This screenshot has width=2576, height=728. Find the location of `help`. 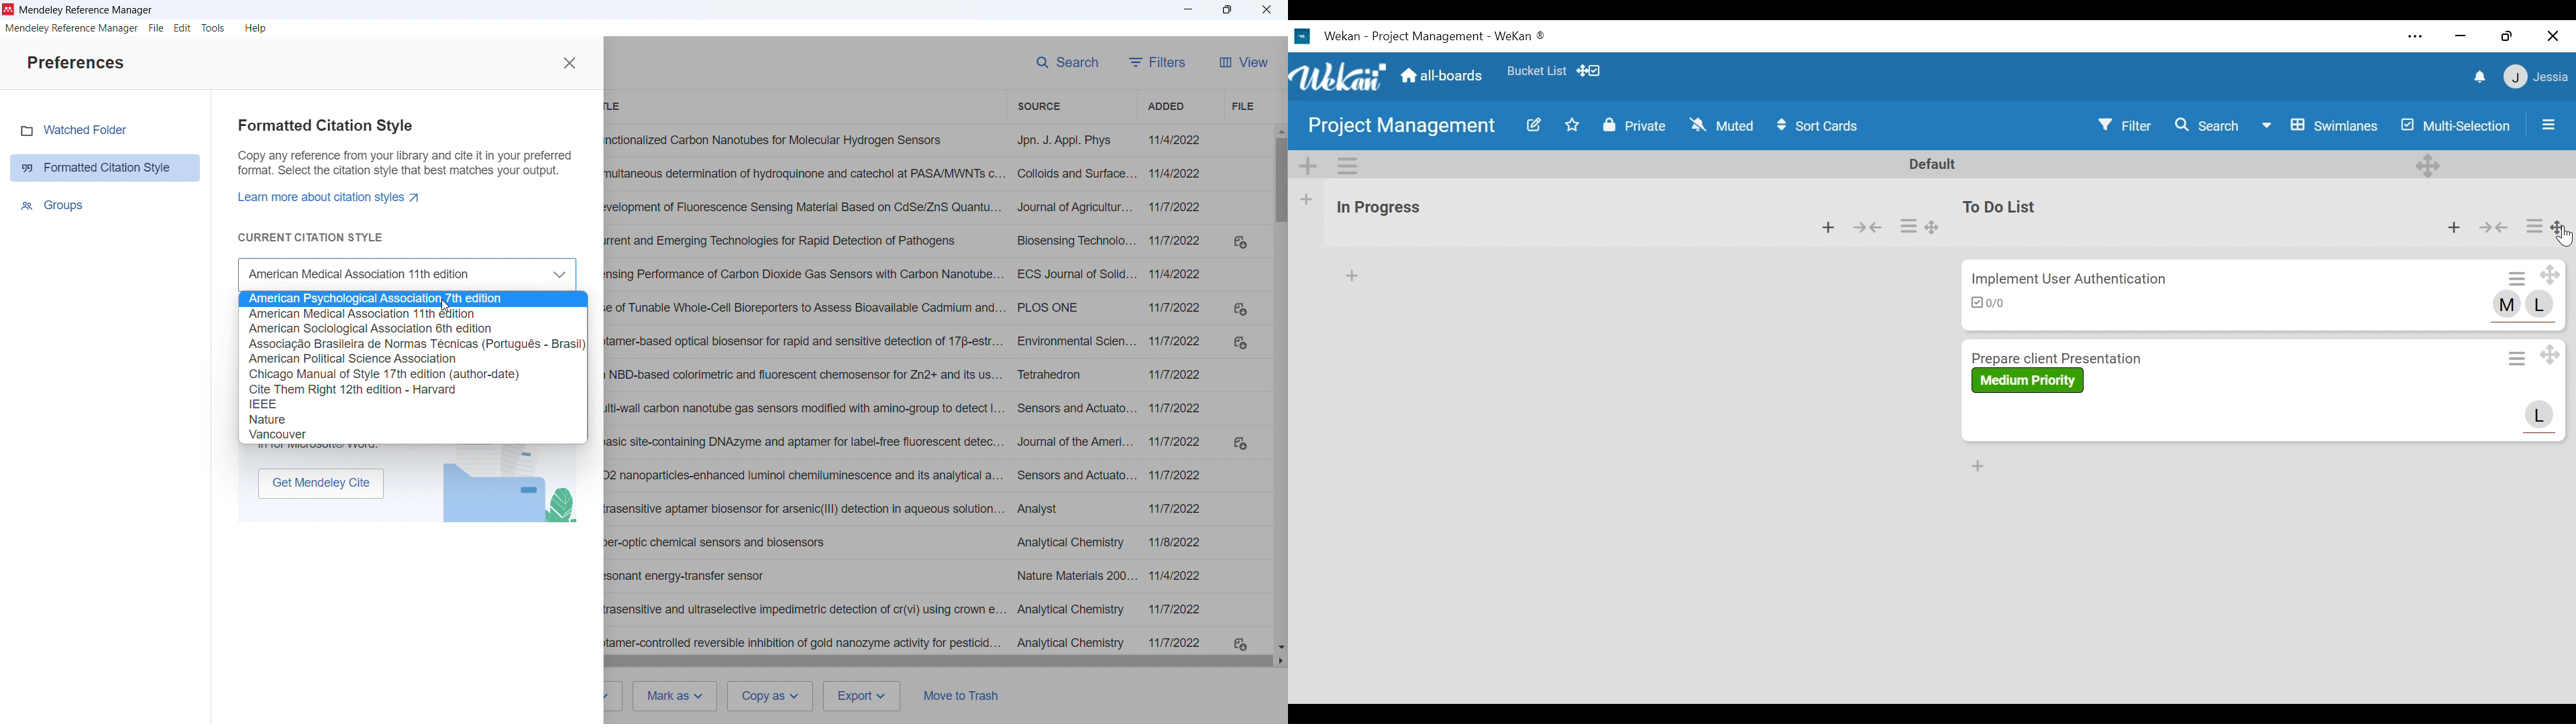

help is located at coordinates (256, 29).